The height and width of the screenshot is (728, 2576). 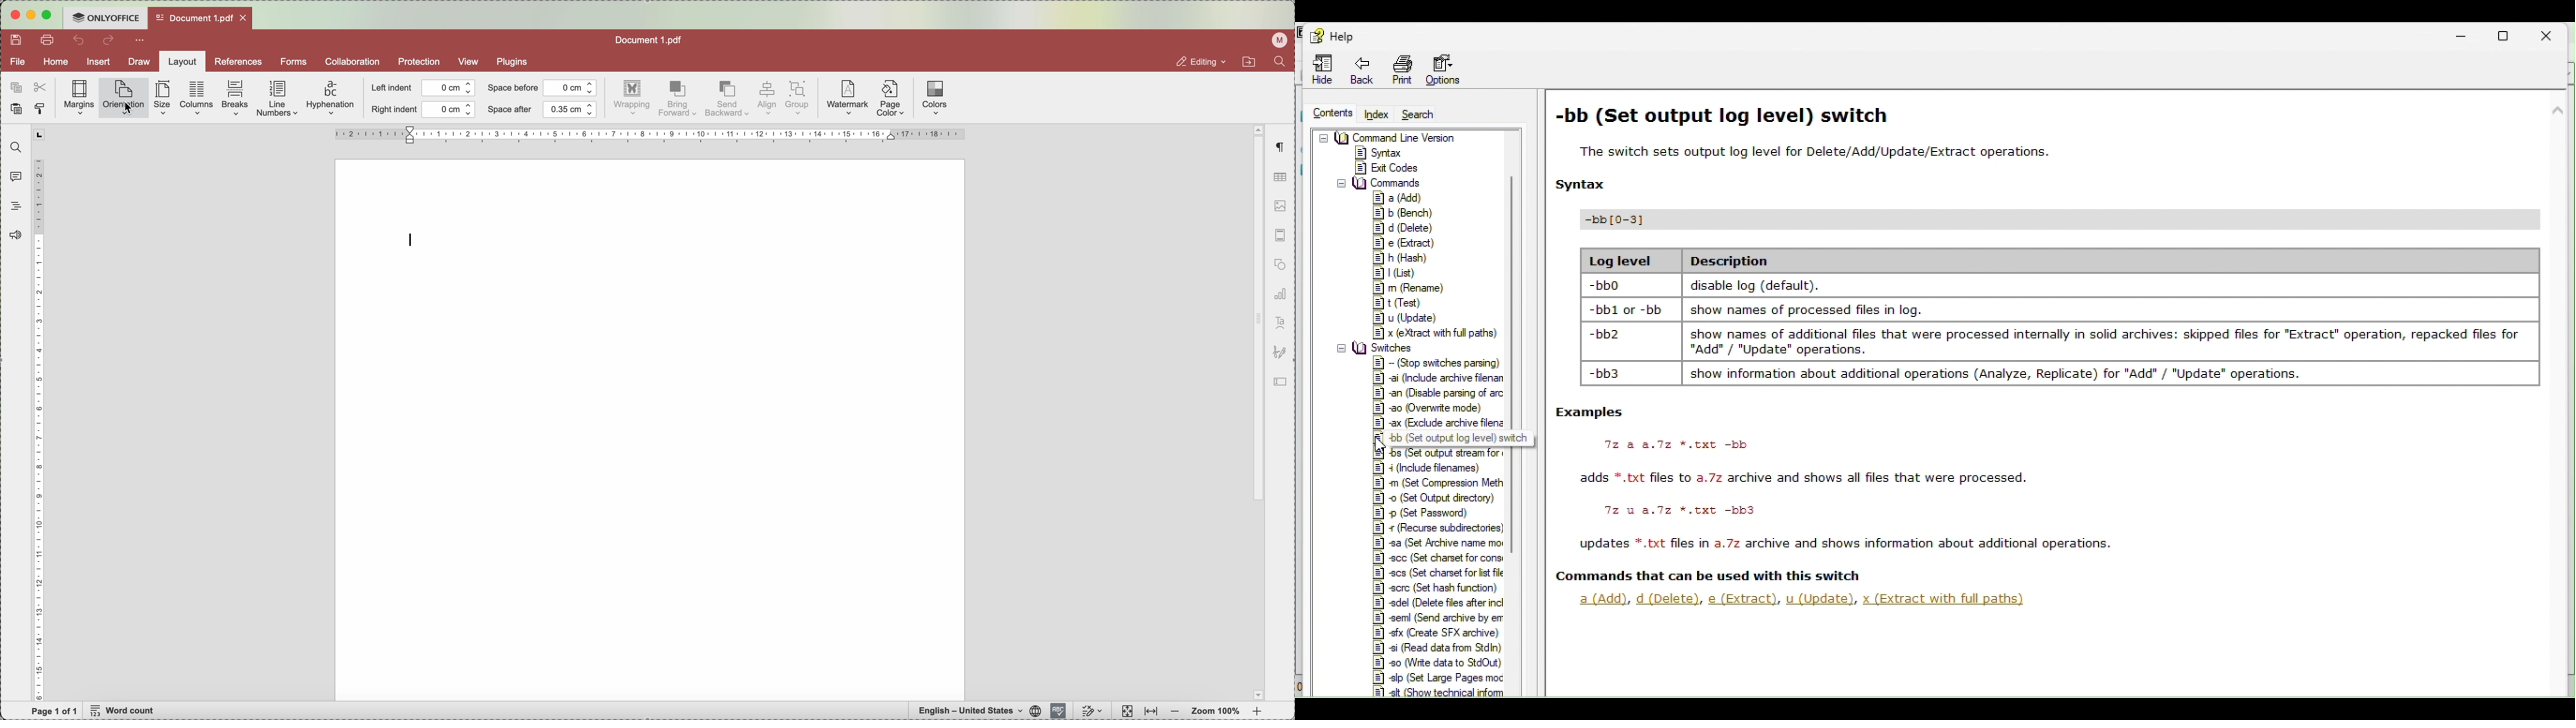 I want to click on page color, so click(x=891, y=101).